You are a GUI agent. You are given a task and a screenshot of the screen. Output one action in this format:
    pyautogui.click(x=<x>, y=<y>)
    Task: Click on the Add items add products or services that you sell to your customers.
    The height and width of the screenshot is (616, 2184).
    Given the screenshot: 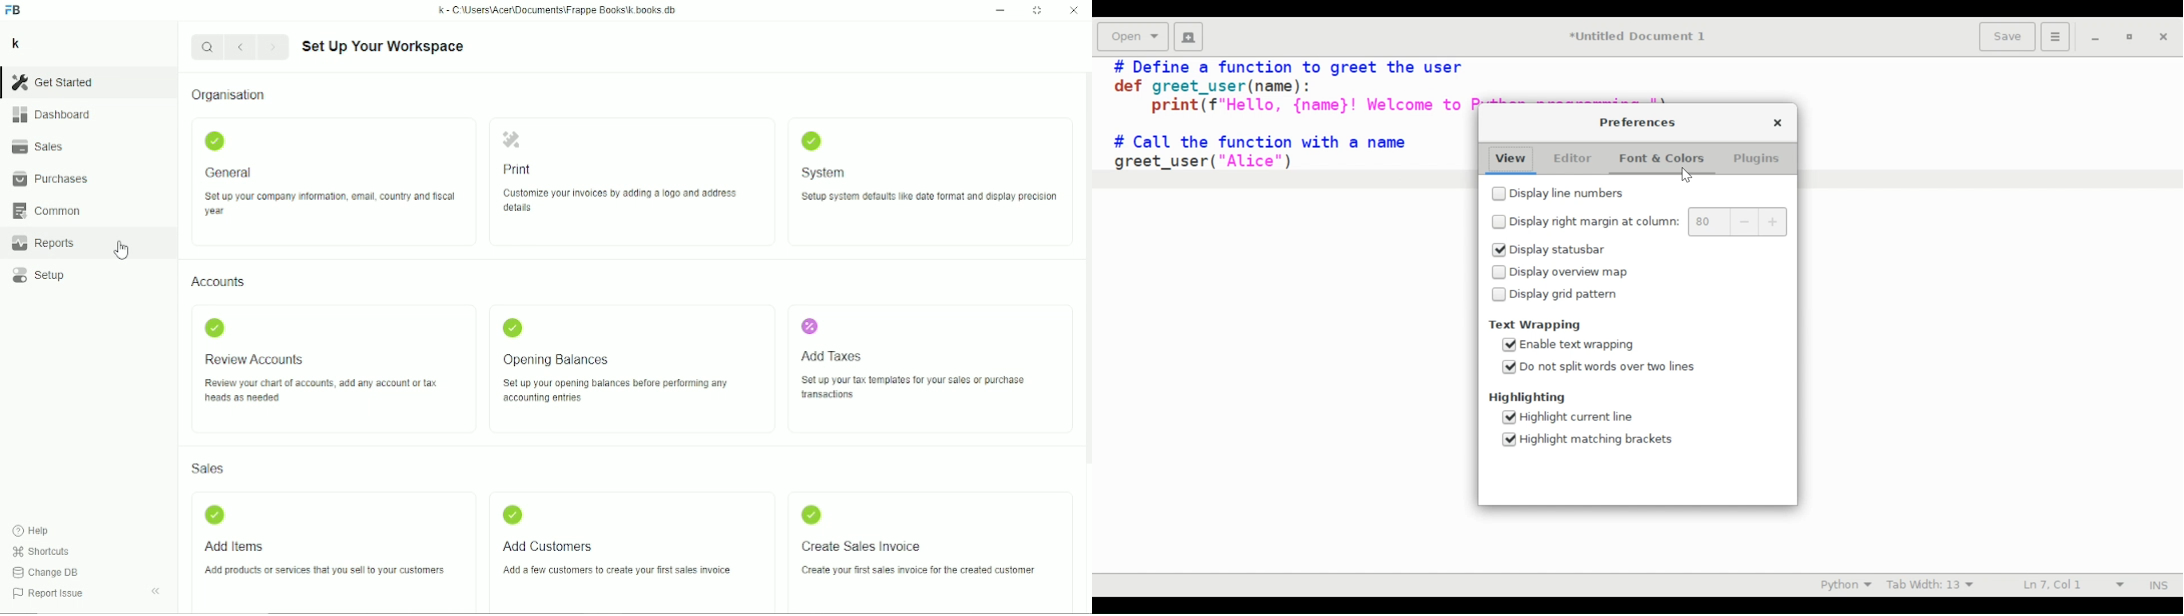 What is the action you would take?
    pyautogui.click(x=322, y=542)
    